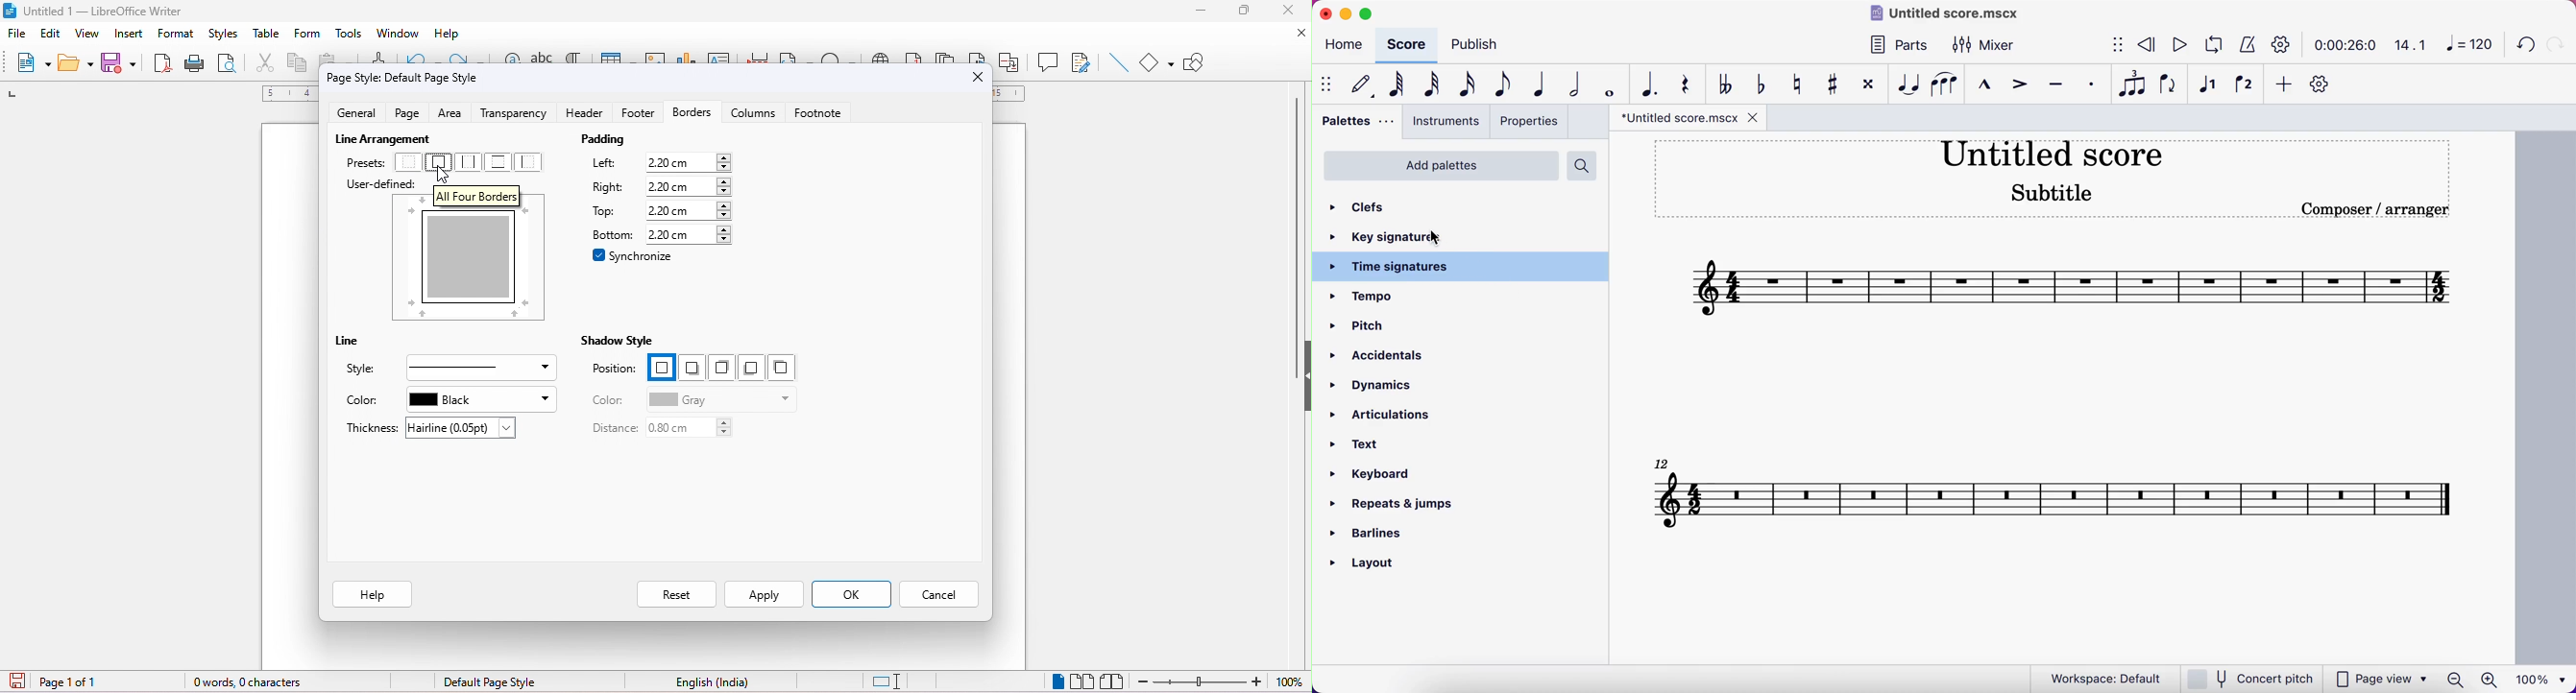  What do you see at coordinates (1404, 327) in the screenshot?
I see `pitch` at bounding box center [1404, 327].